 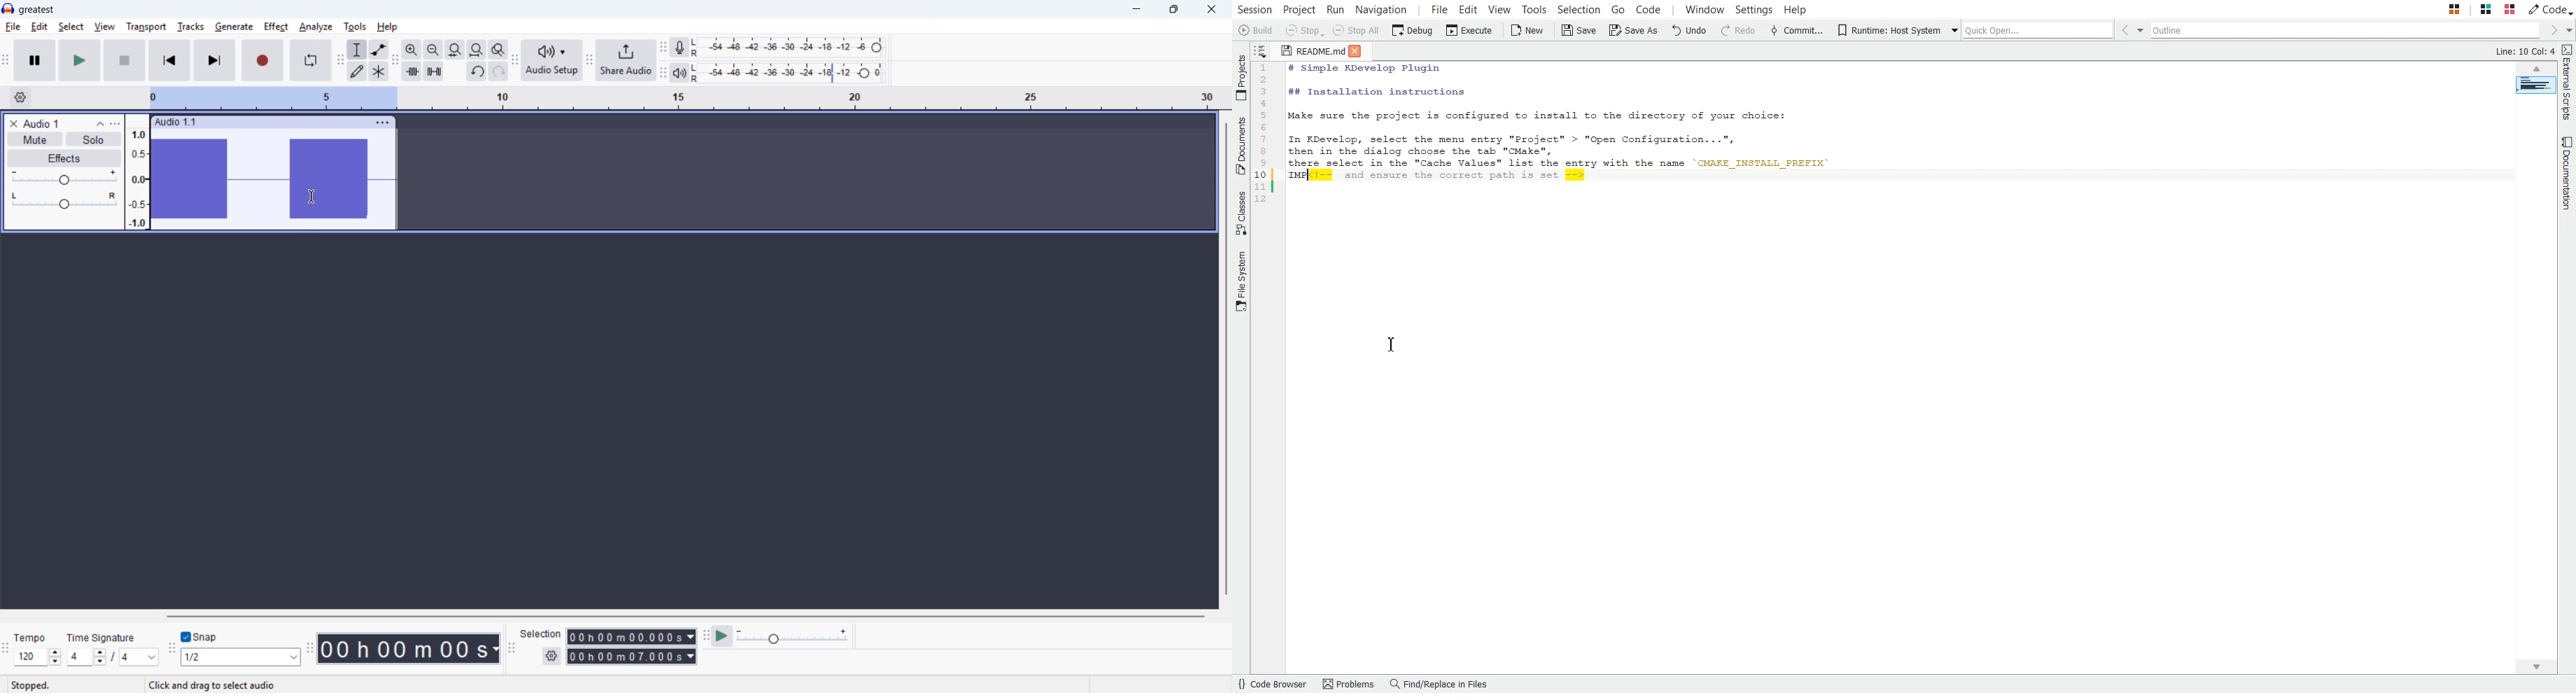 I want to click on Toggle snap , so click(x=201, y=637).